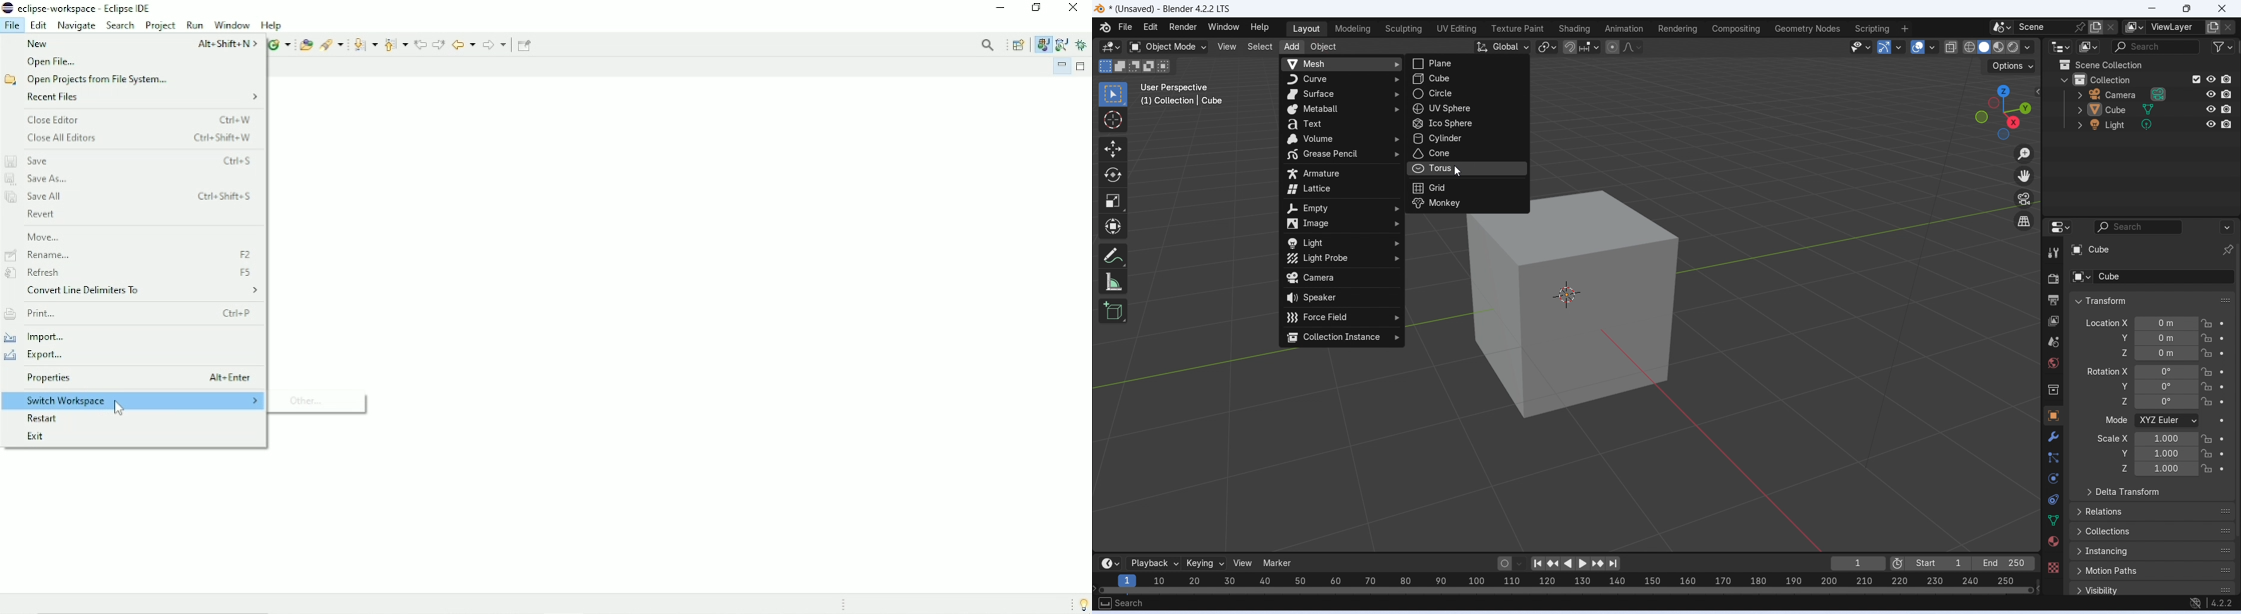 The image size is (2268, 616). I want to click on Jump to endpoint, so click(1535, 563).